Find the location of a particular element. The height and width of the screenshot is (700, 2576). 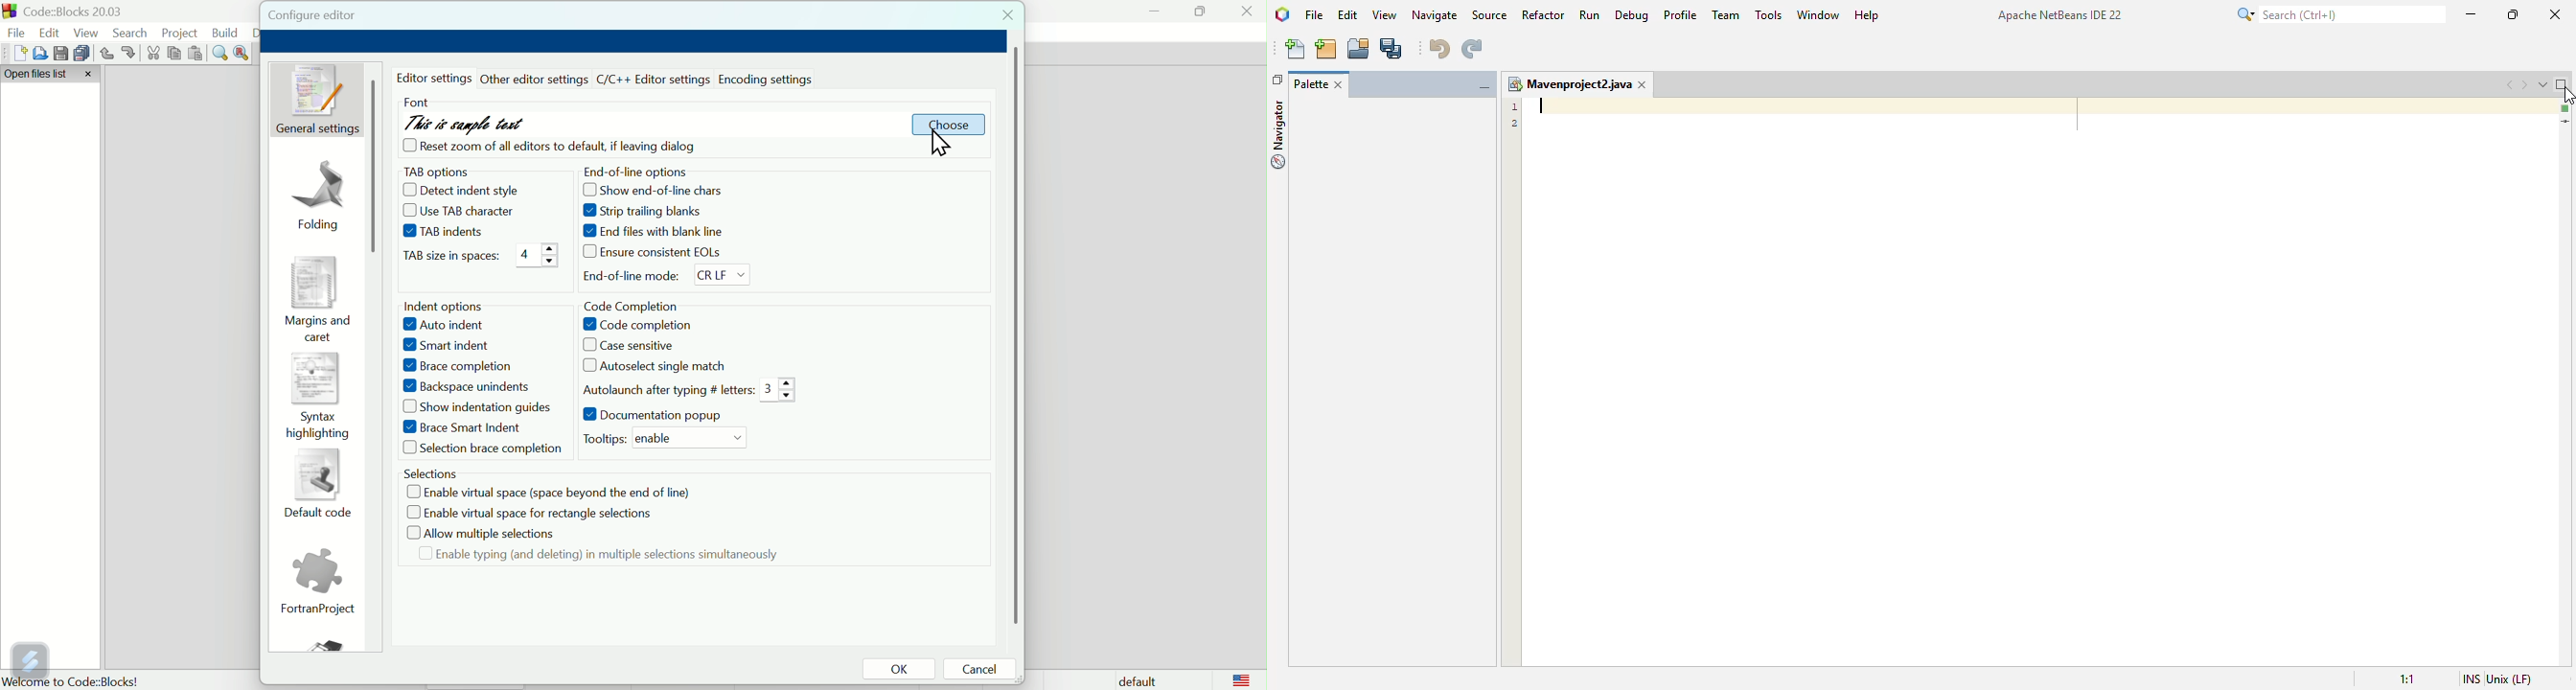

Save multiple is located at coordinates (82, 52).